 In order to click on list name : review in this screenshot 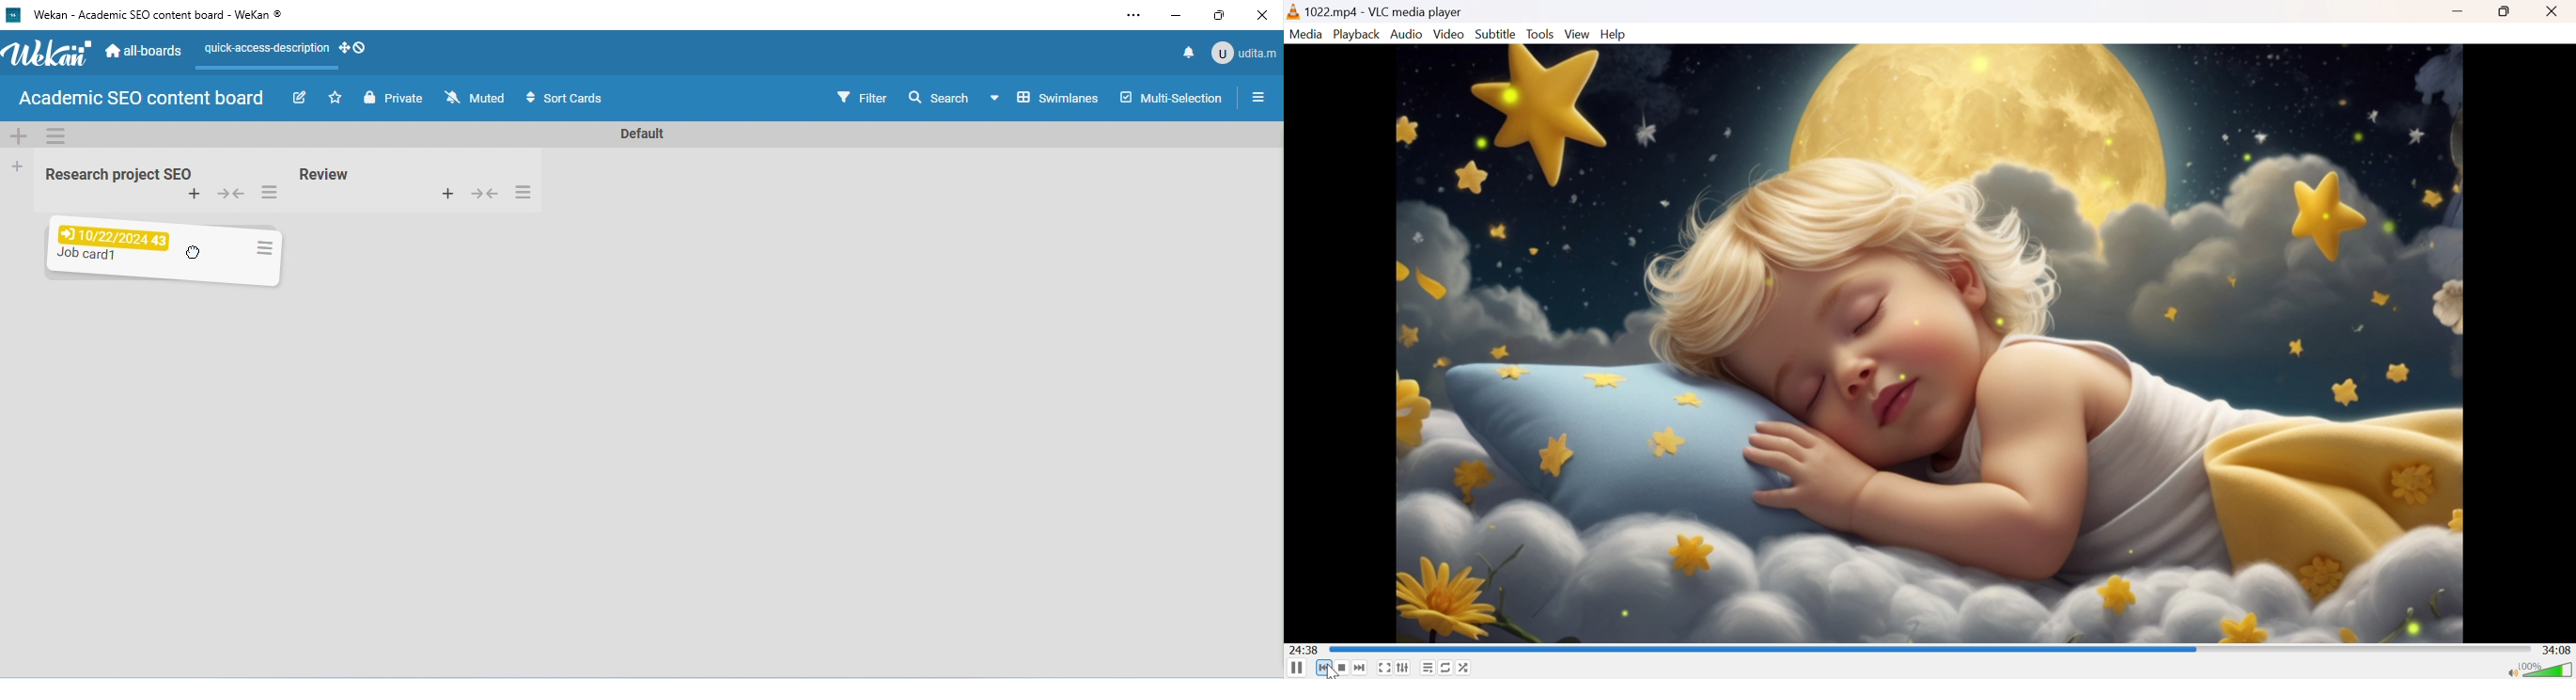, I will do `click(325, 174)`.